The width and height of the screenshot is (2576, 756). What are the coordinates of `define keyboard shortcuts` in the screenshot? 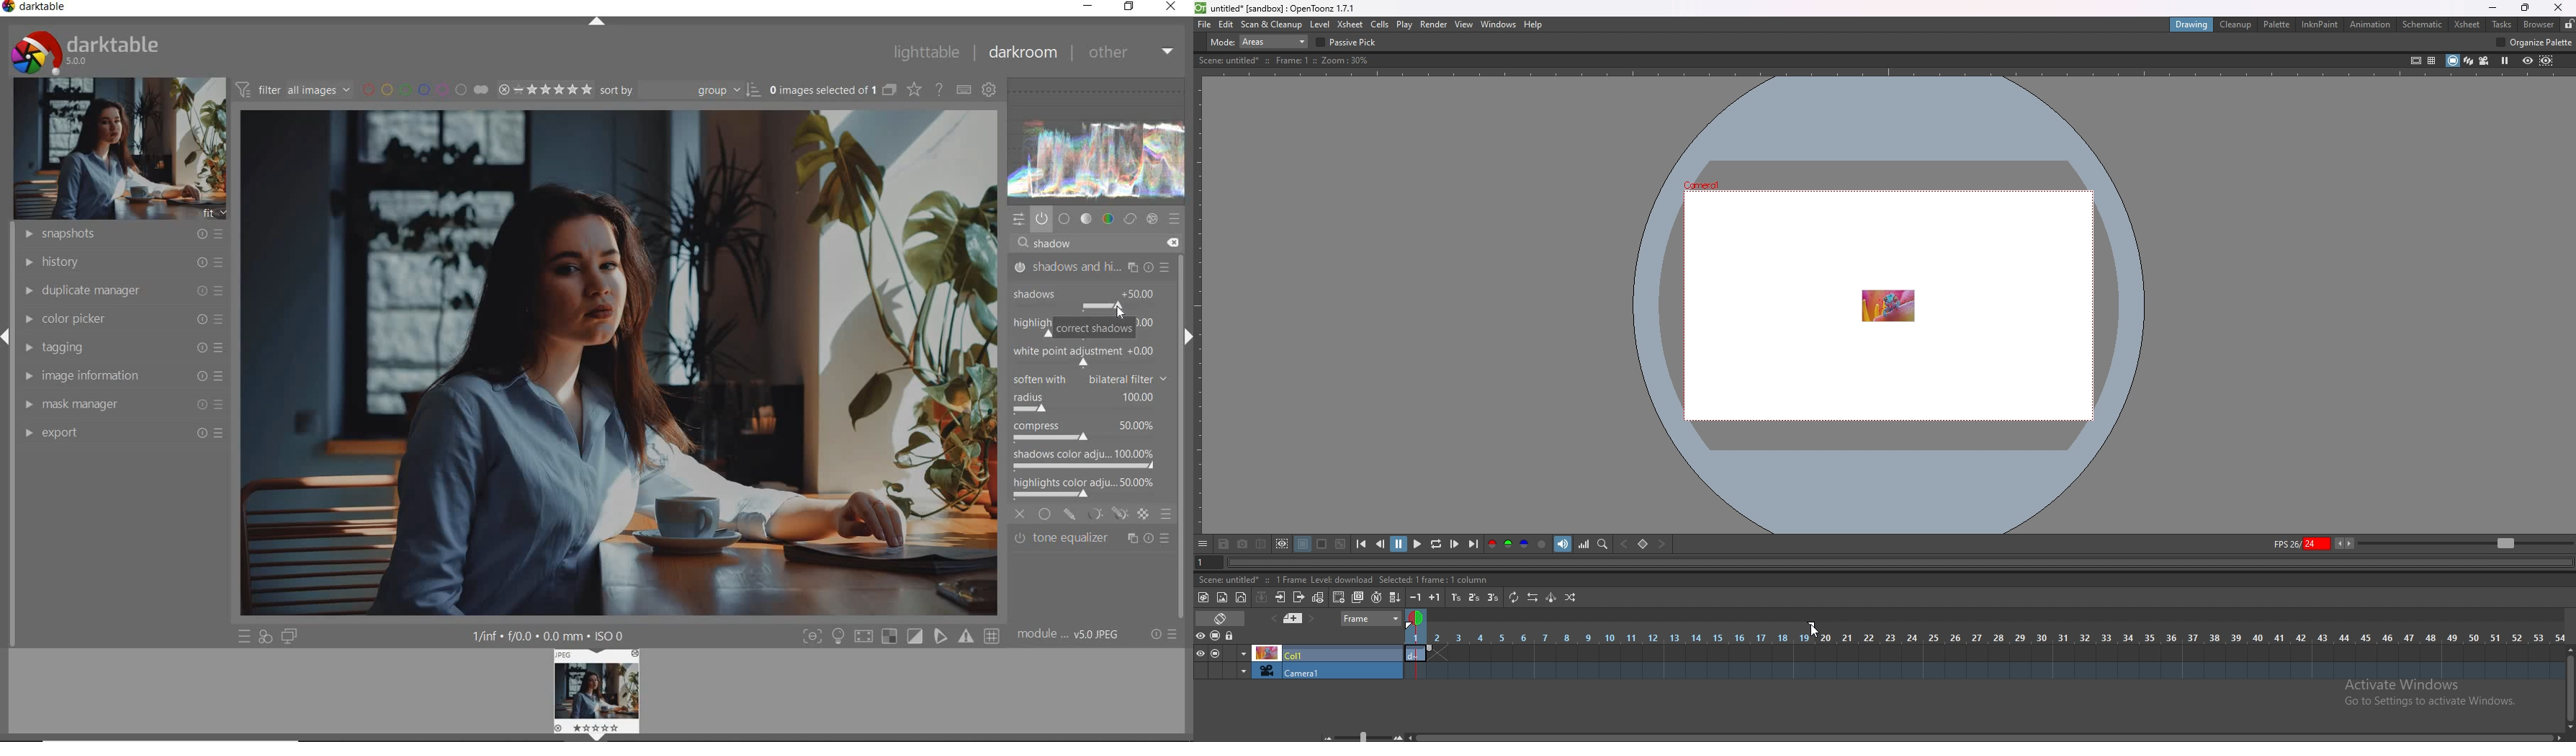 It's located at (963, 90).